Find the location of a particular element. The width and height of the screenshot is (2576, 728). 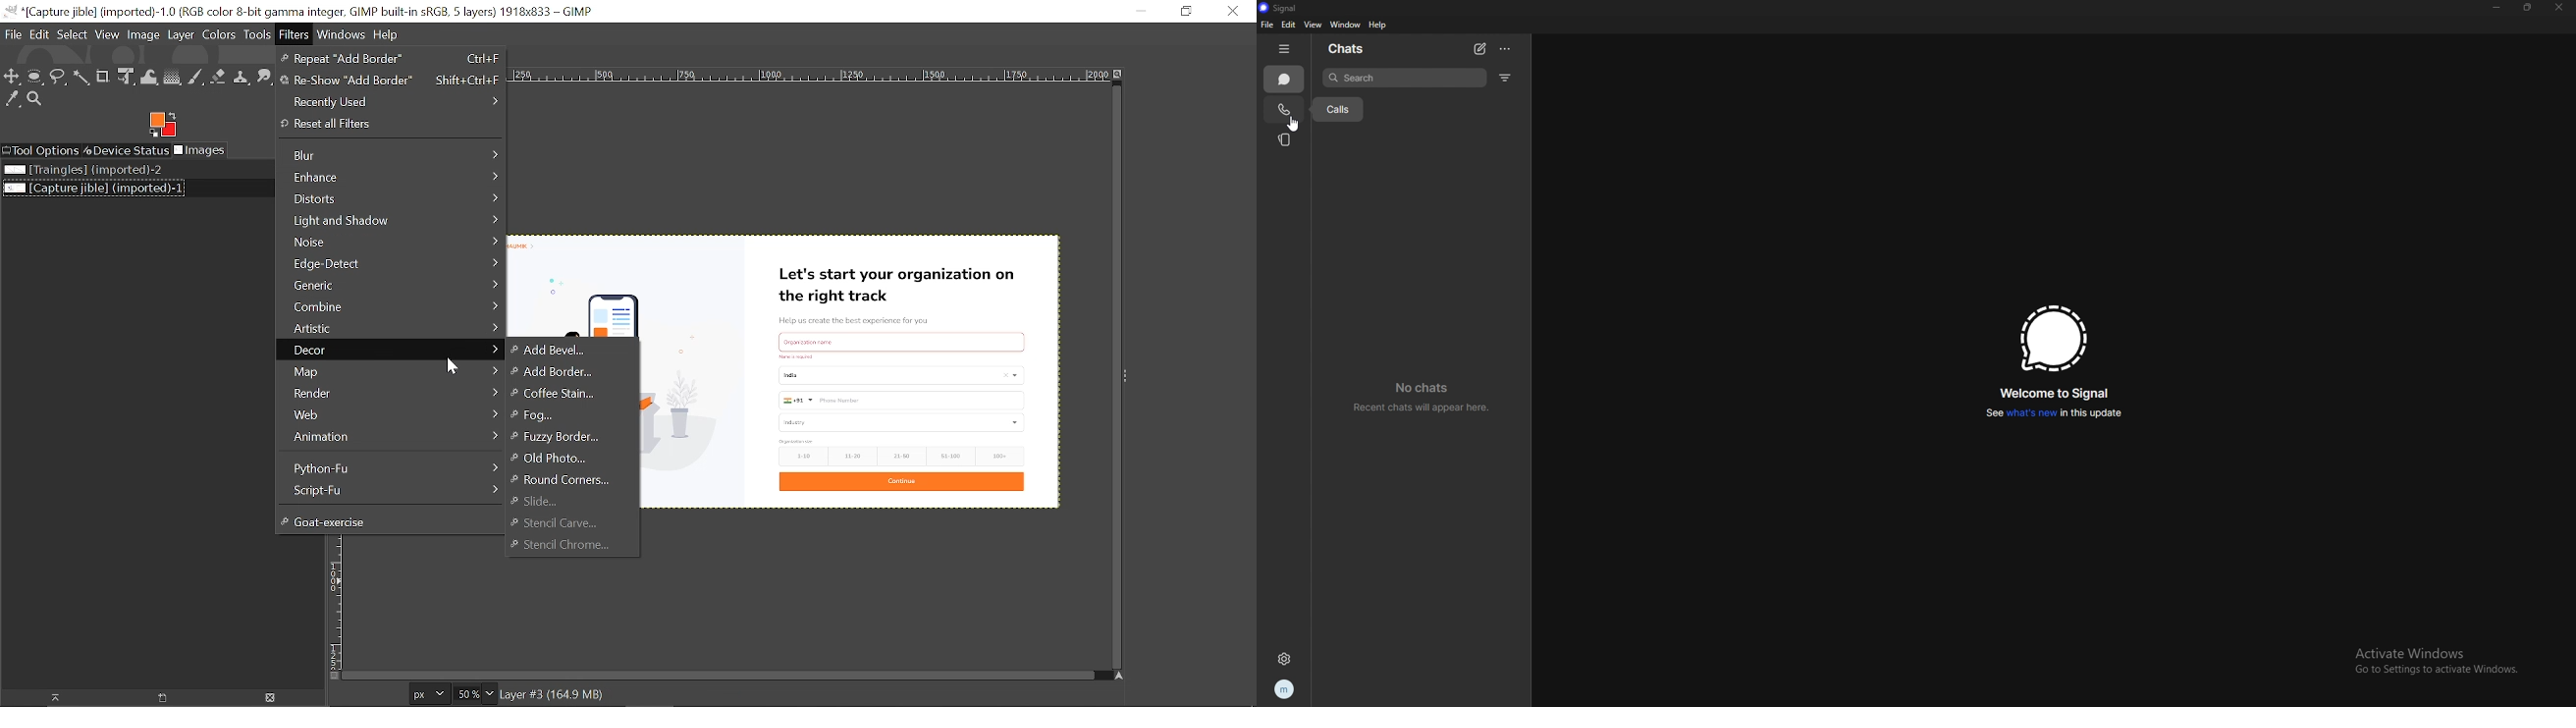

industry is located at coordinates (898, 422).